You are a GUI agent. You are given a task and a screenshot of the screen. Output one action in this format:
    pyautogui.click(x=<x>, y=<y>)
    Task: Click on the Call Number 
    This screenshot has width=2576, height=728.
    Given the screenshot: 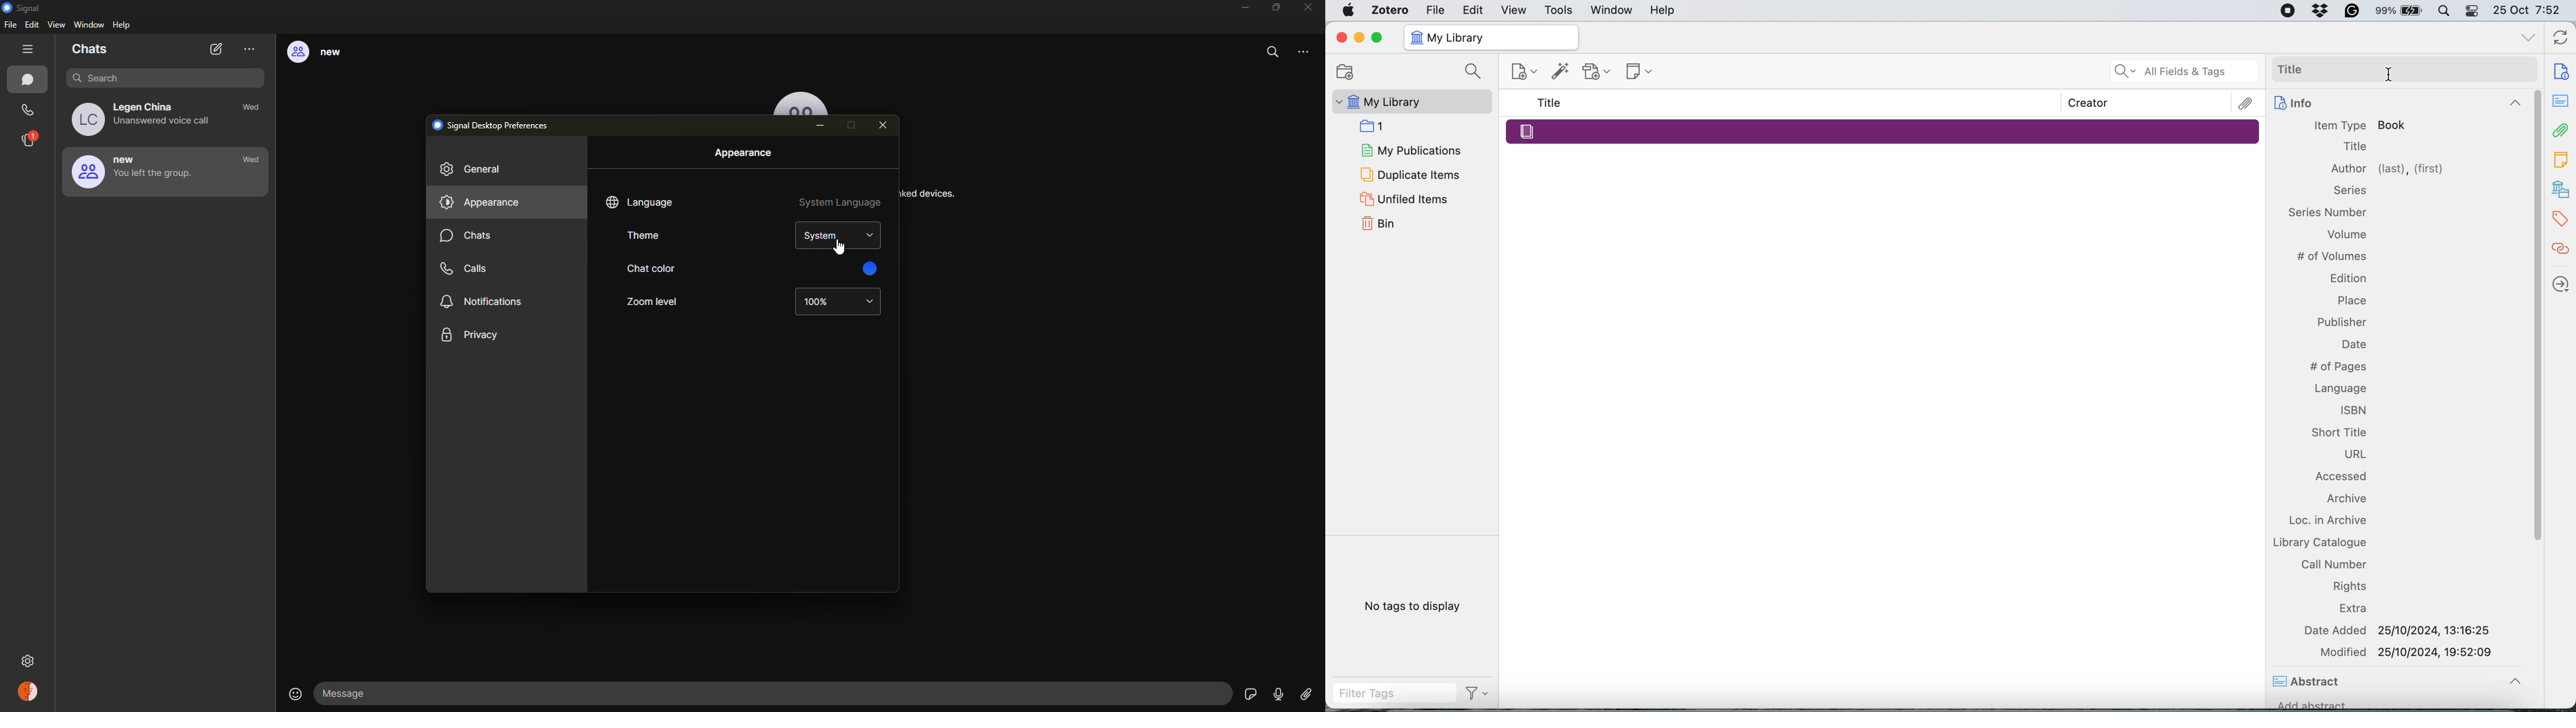 What is the action you would take?
    pyautogui.click(x=2334, y=564)
    